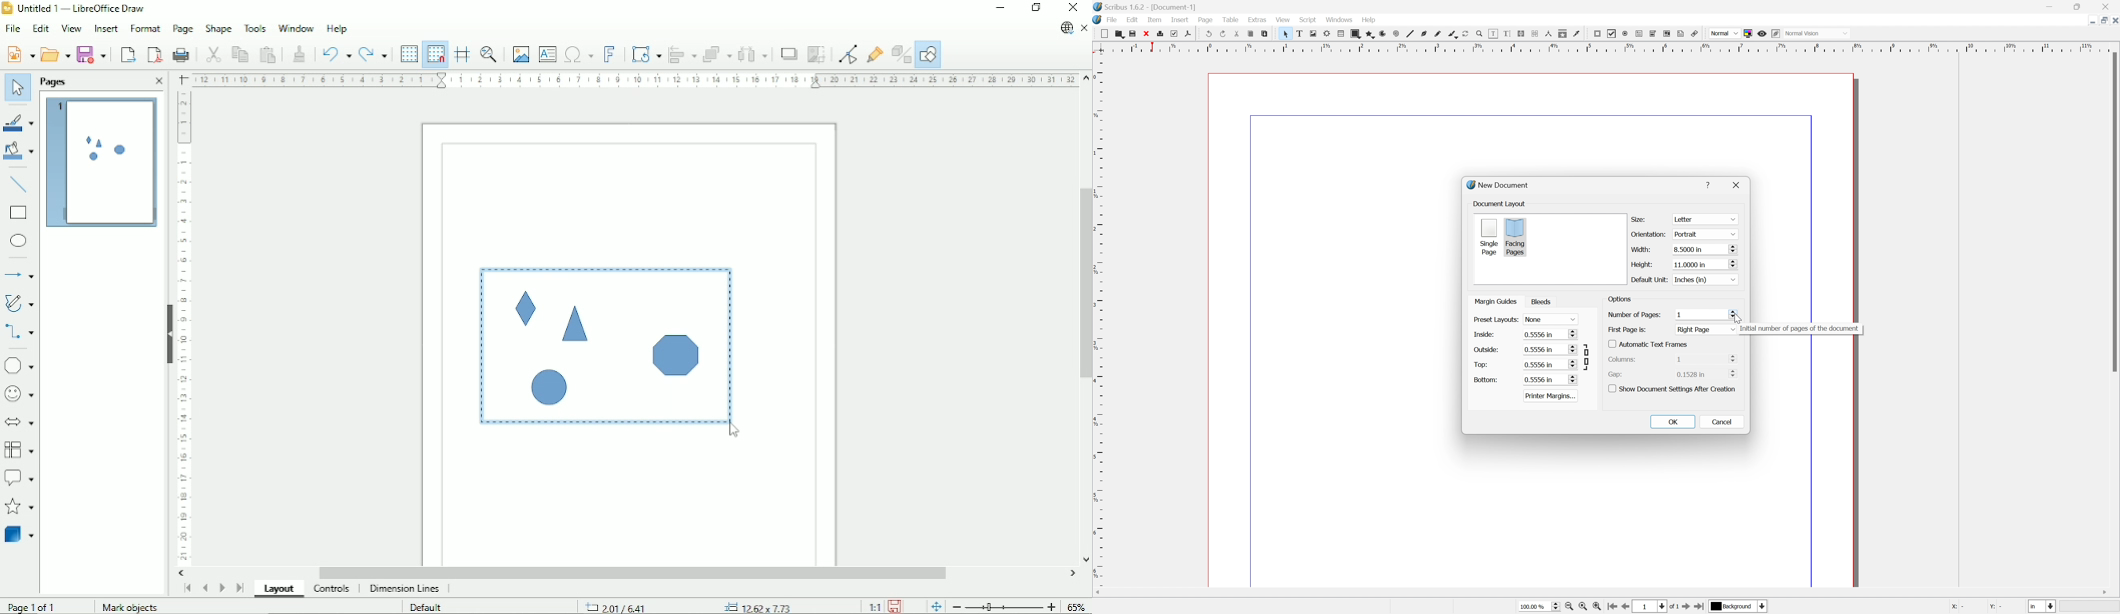 Image resolution: width=2128 pixels, height=616 pixels. Describe the element at coordinates (846, 53) in the screenshot. I see `Toggle point edit mode` at that location.